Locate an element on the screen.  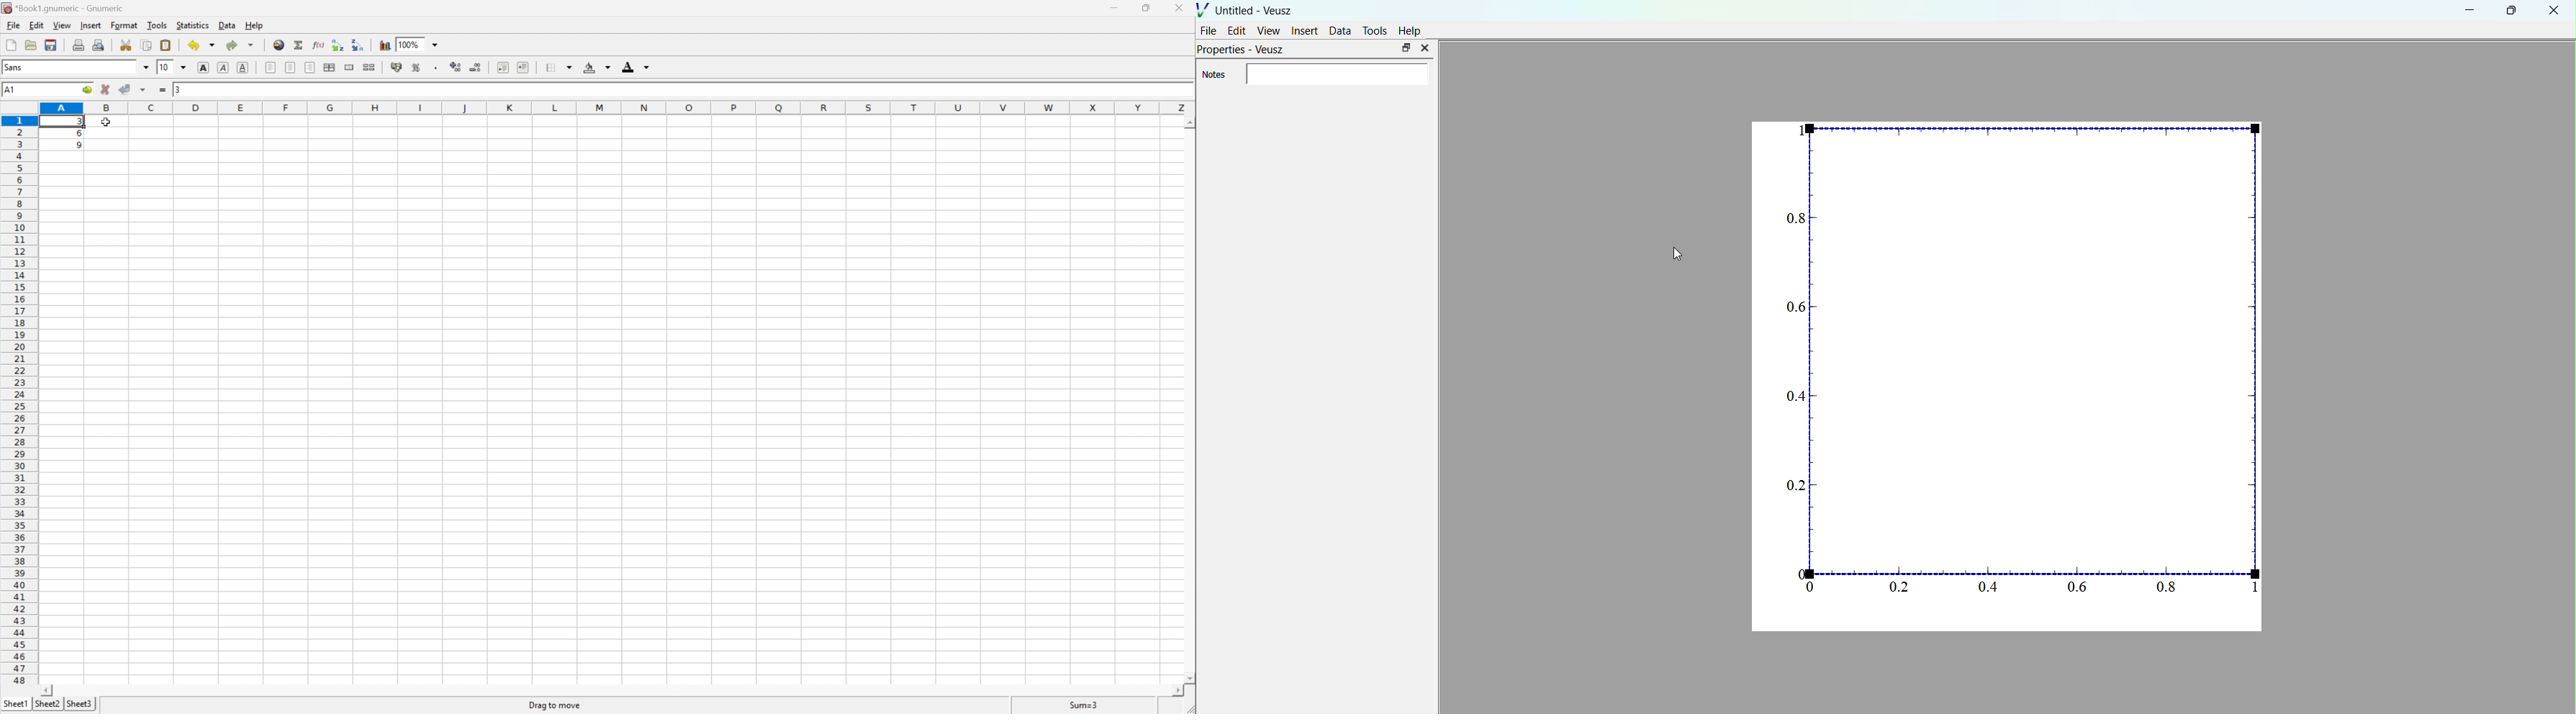
Copy selection is located at coordinates (147, 45).